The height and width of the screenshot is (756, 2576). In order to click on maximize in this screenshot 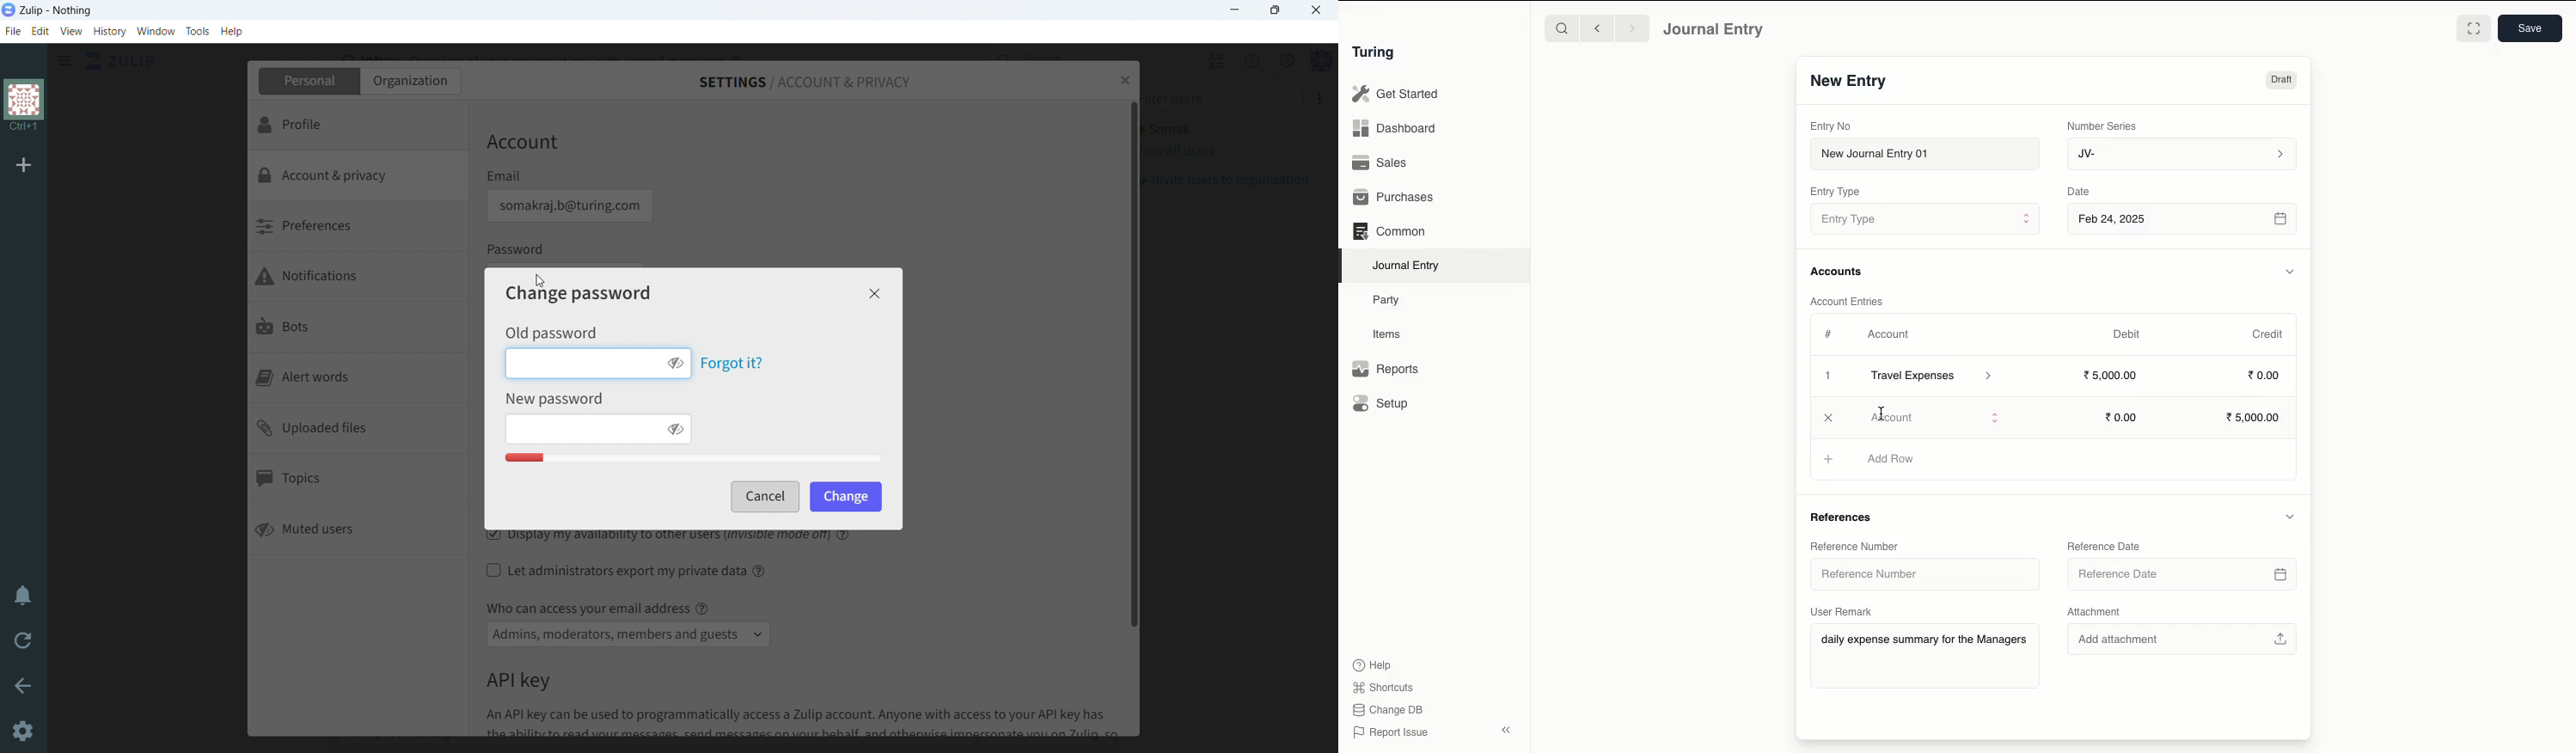, I will do `click(1274, 10)`.